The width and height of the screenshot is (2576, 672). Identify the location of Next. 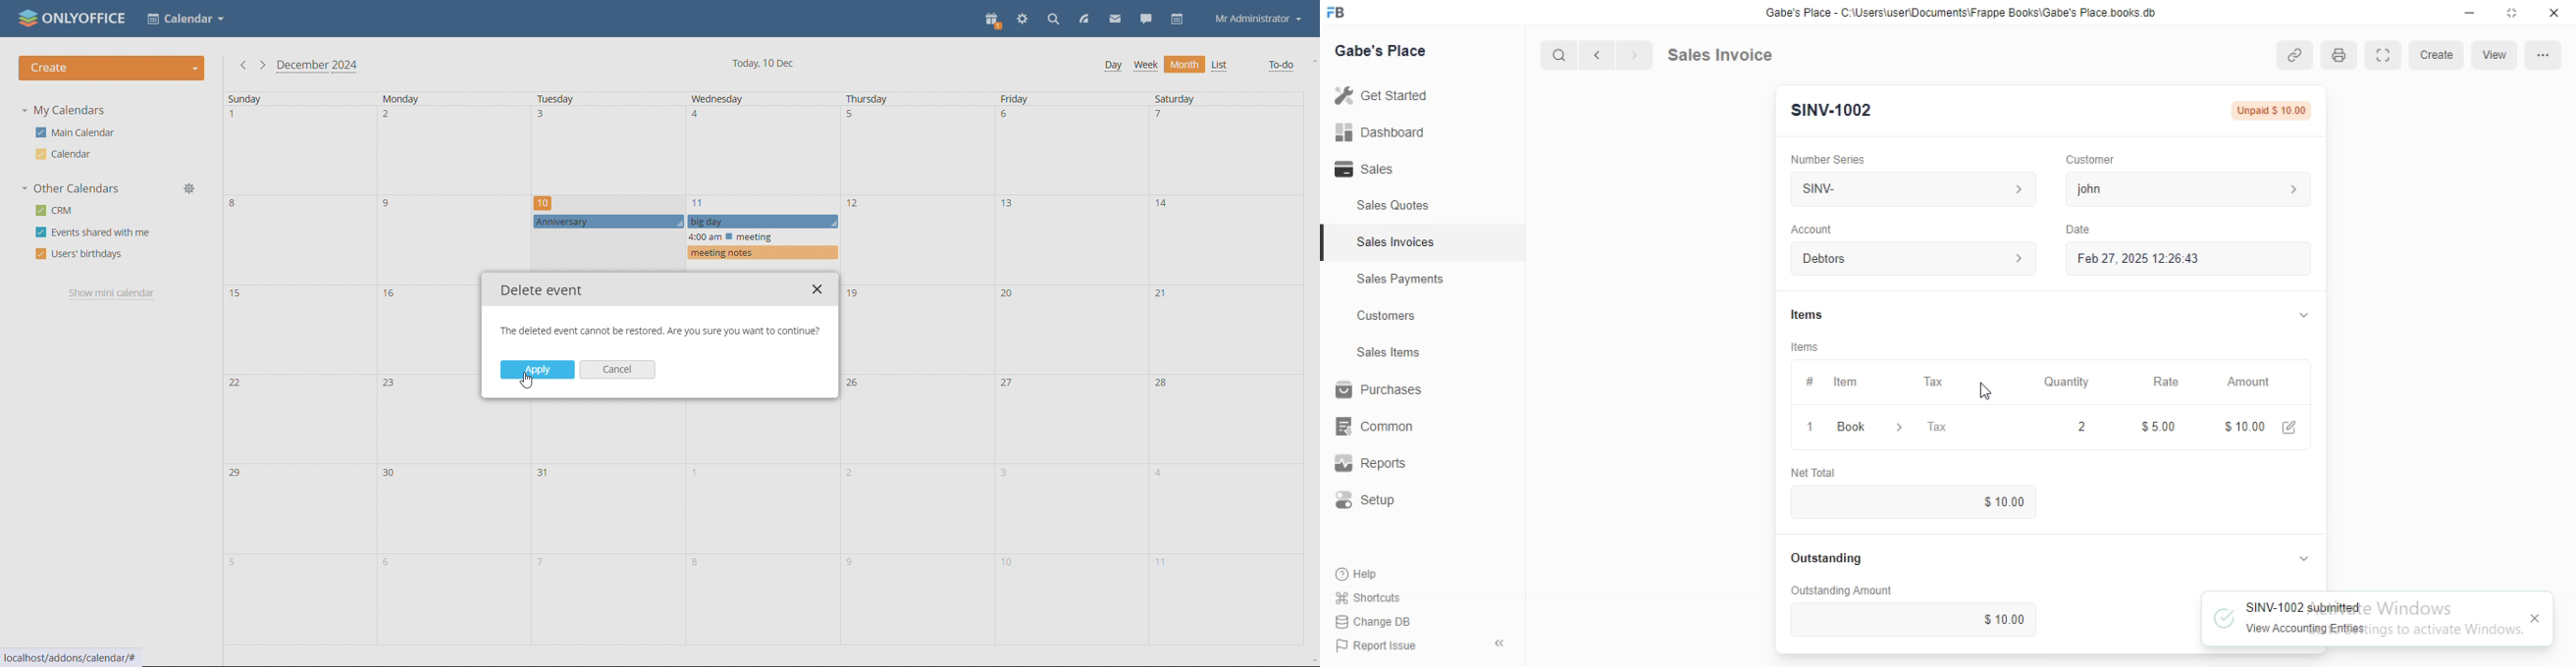
(1633, 53).